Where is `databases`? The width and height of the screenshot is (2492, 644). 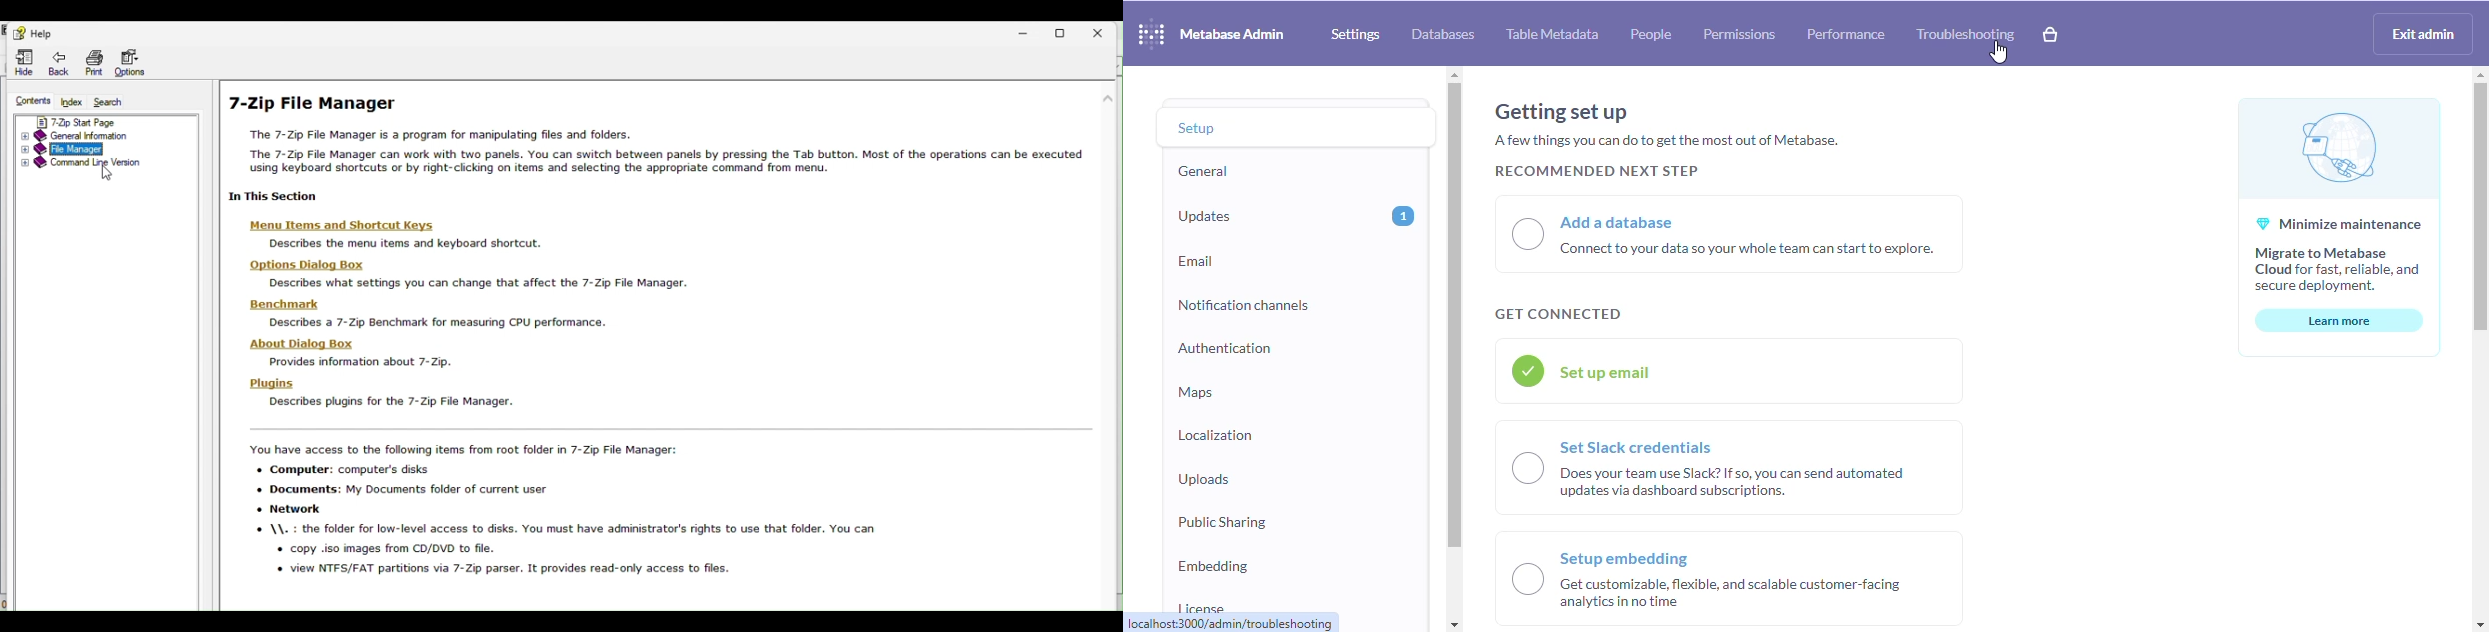
databases is located at coordinates (1443, 35).